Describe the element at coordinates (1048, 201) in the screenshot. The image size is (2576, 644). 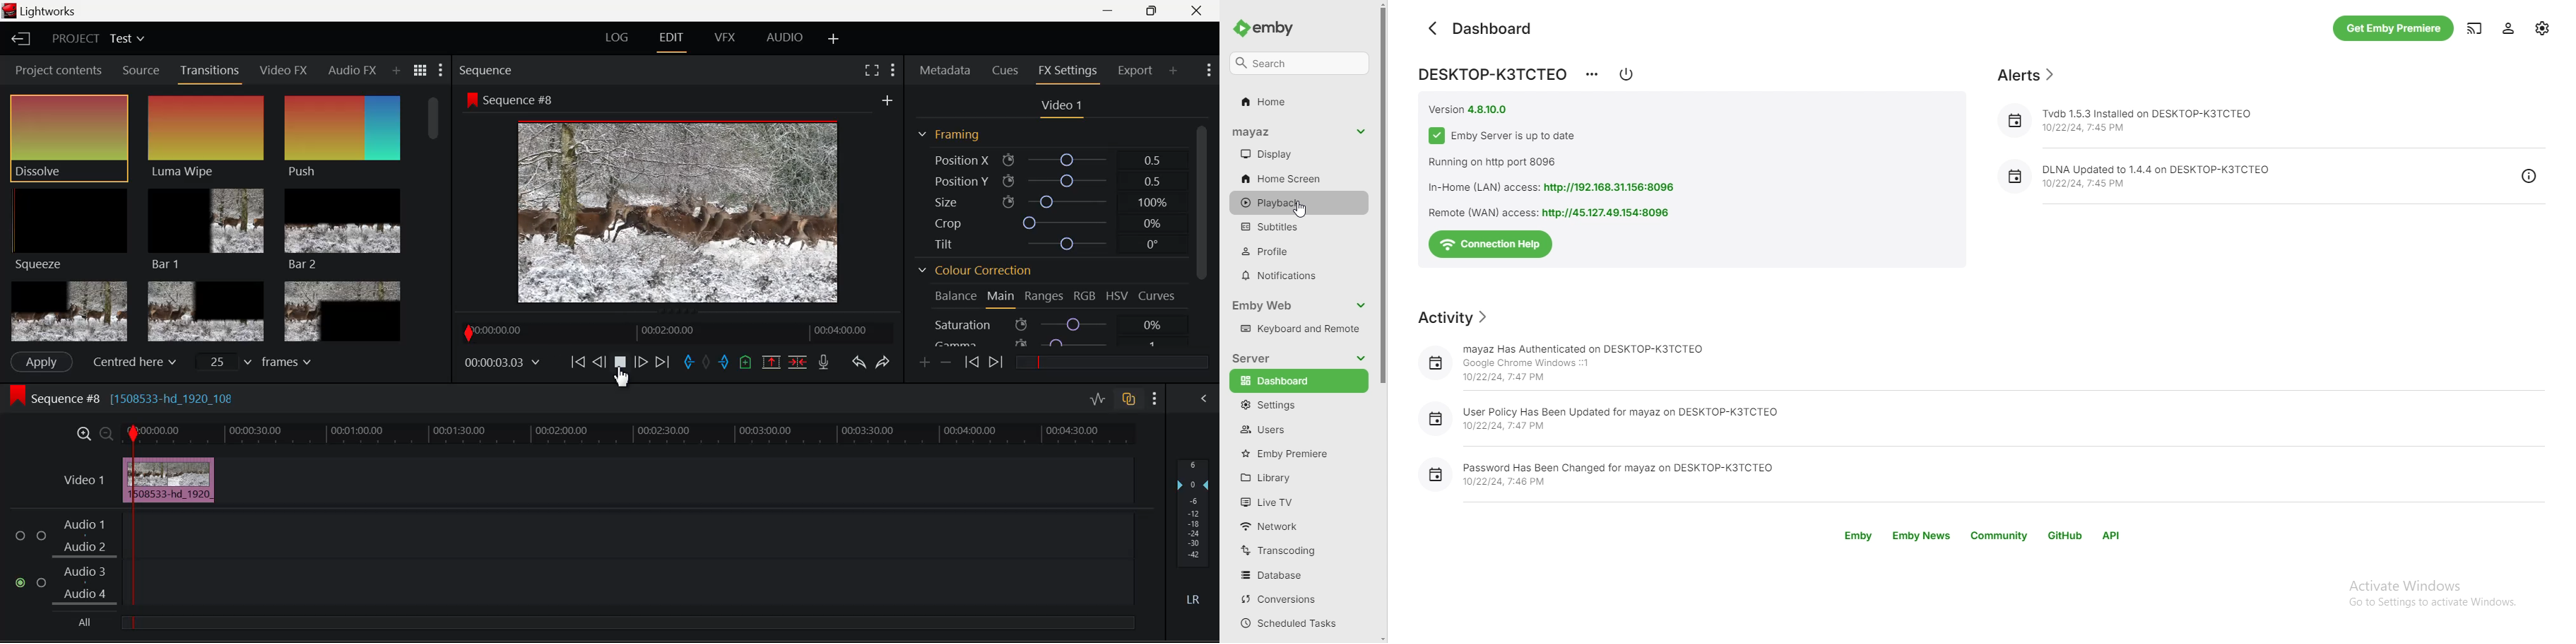
I see `Size` at that location.